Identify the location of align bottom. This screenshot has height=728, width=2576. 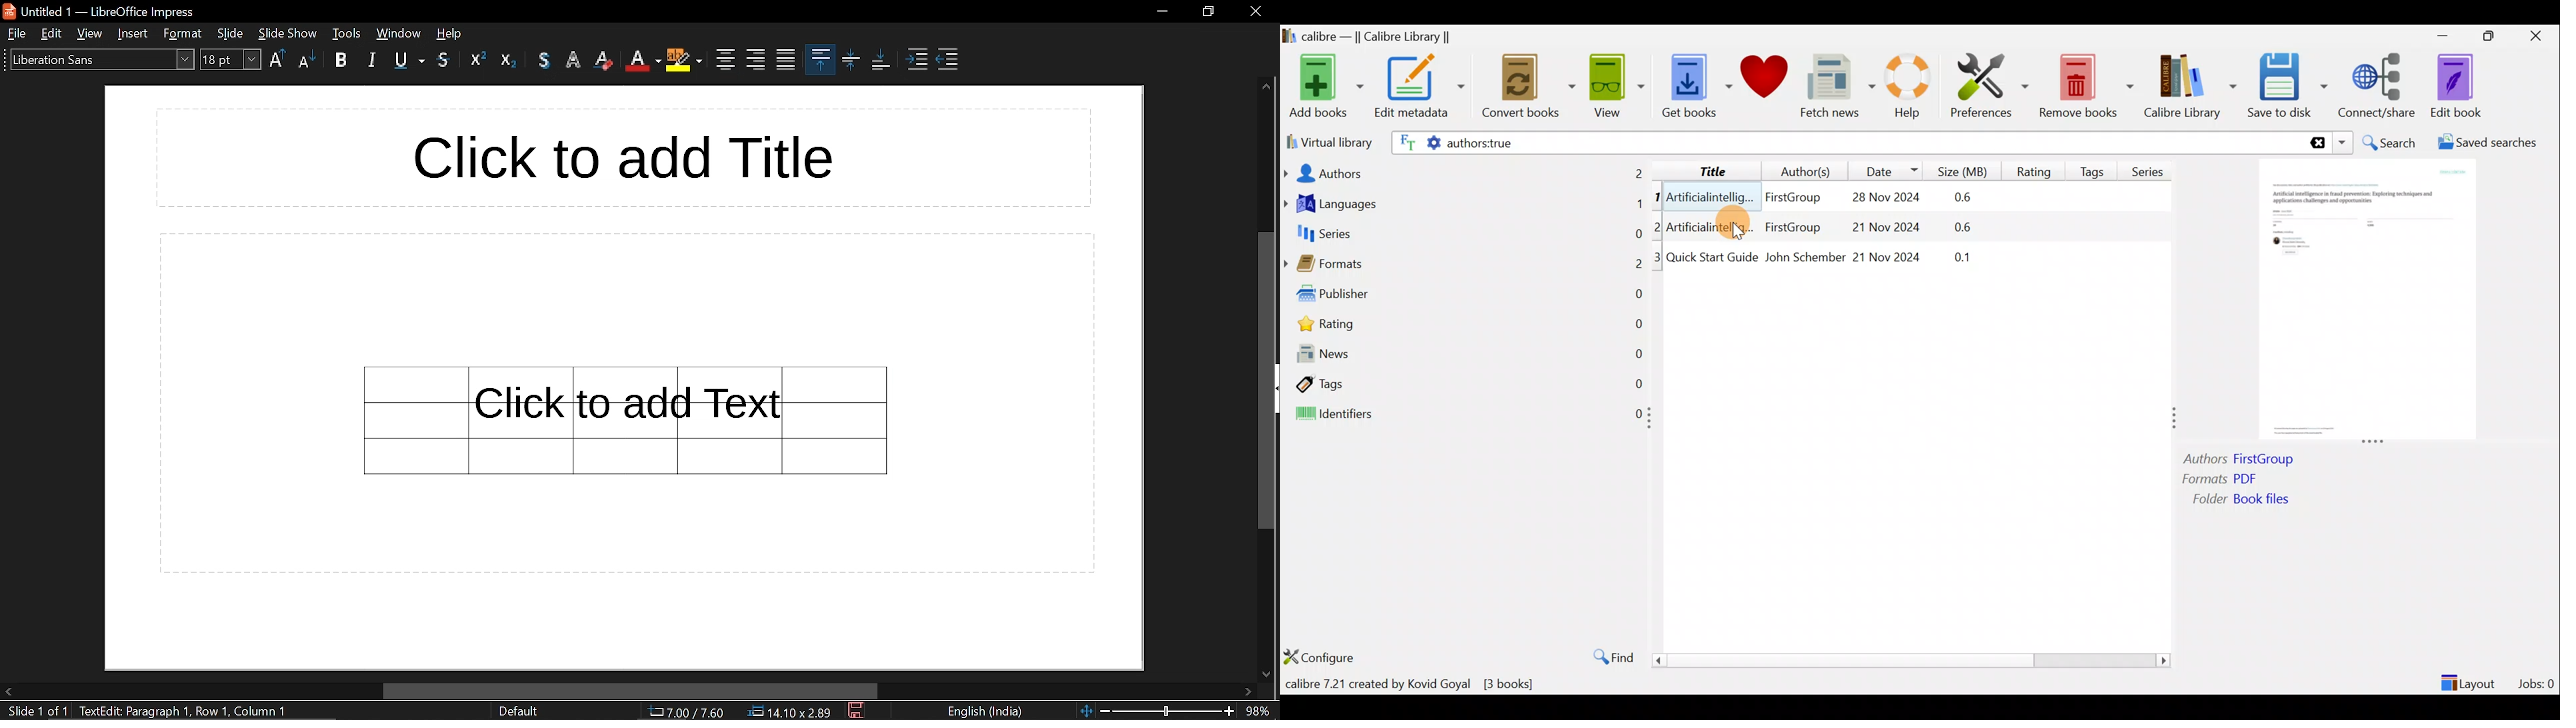
(880, 60).